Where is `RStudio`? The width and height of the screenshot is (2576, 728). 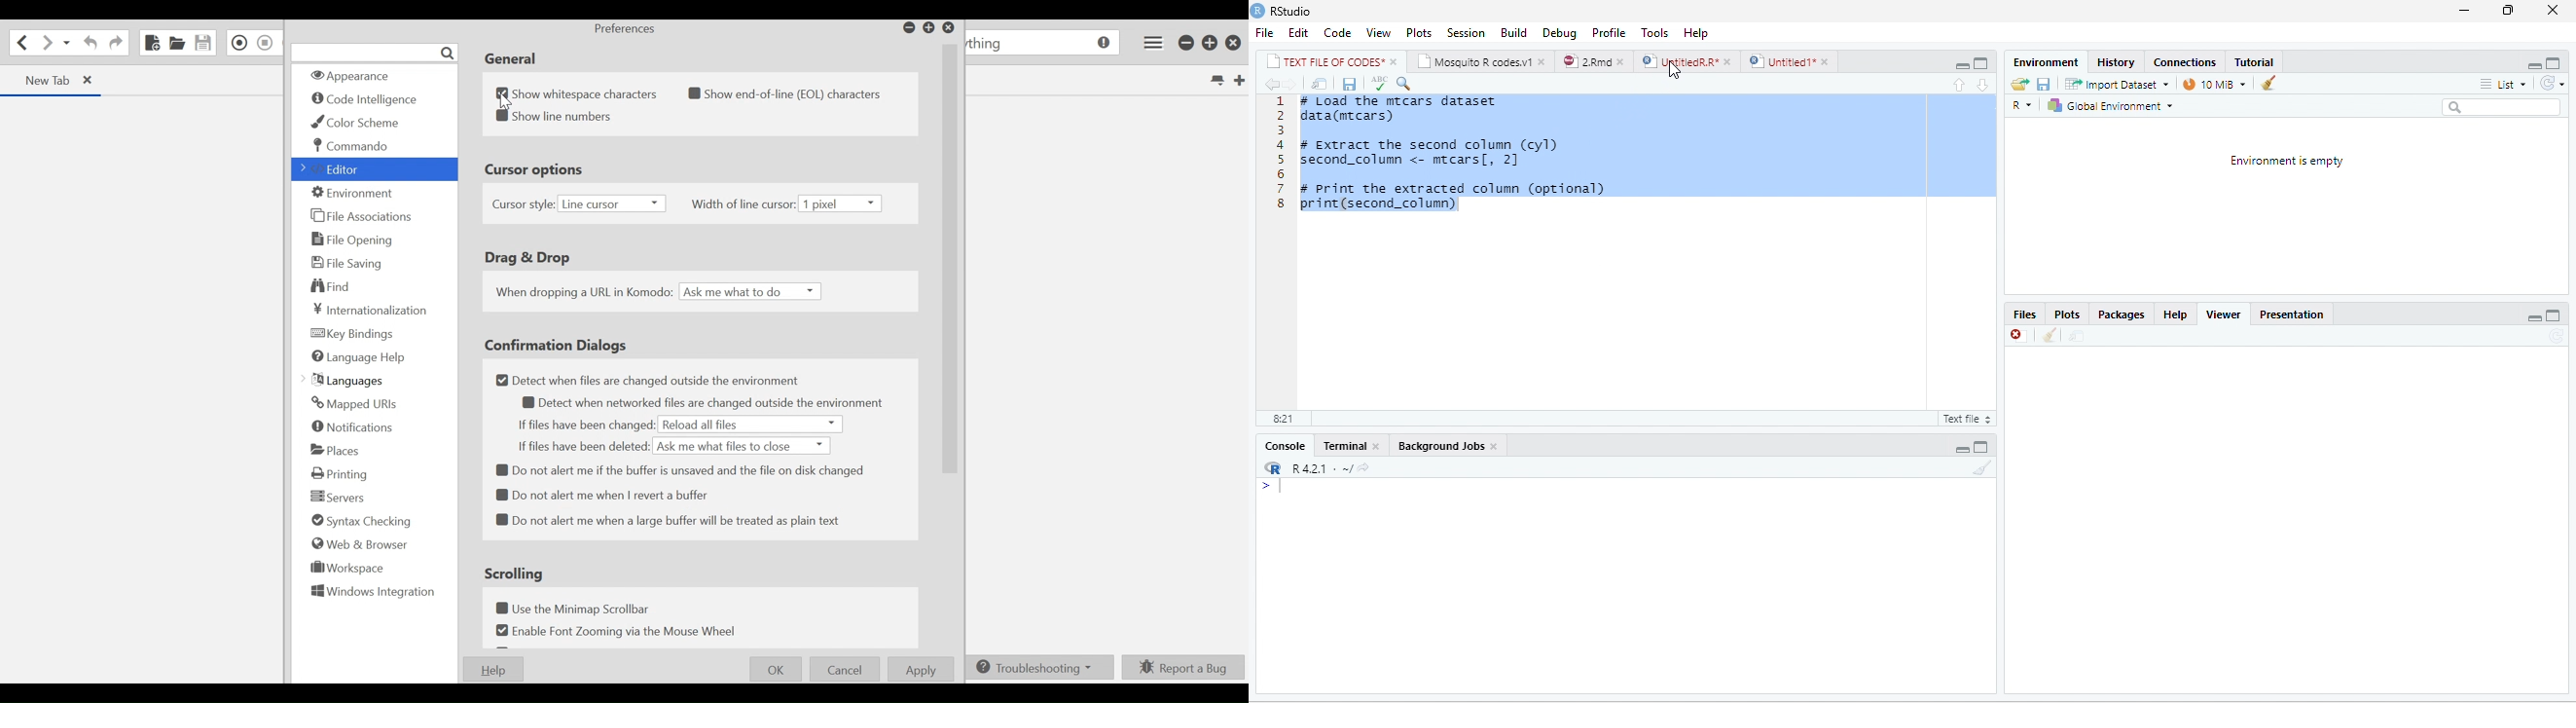
RStudio is located at coordinates (1297, 12).